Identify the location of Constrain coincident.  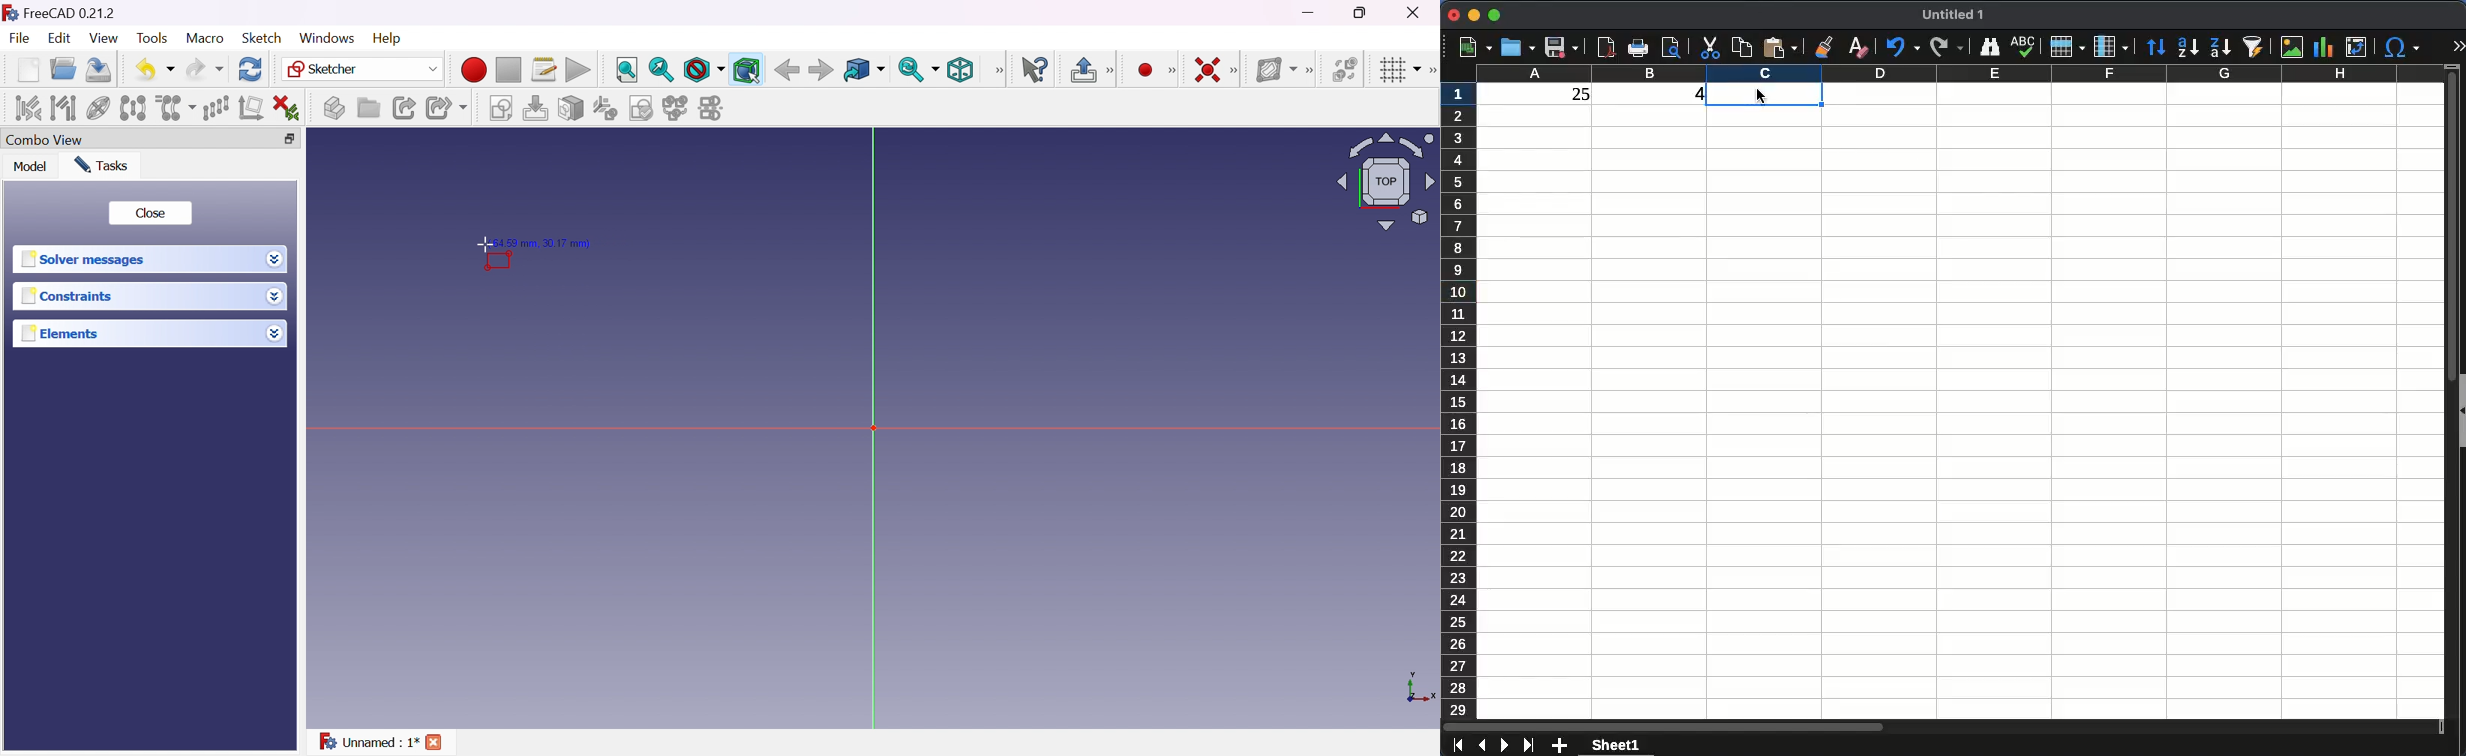
(1210, 70).